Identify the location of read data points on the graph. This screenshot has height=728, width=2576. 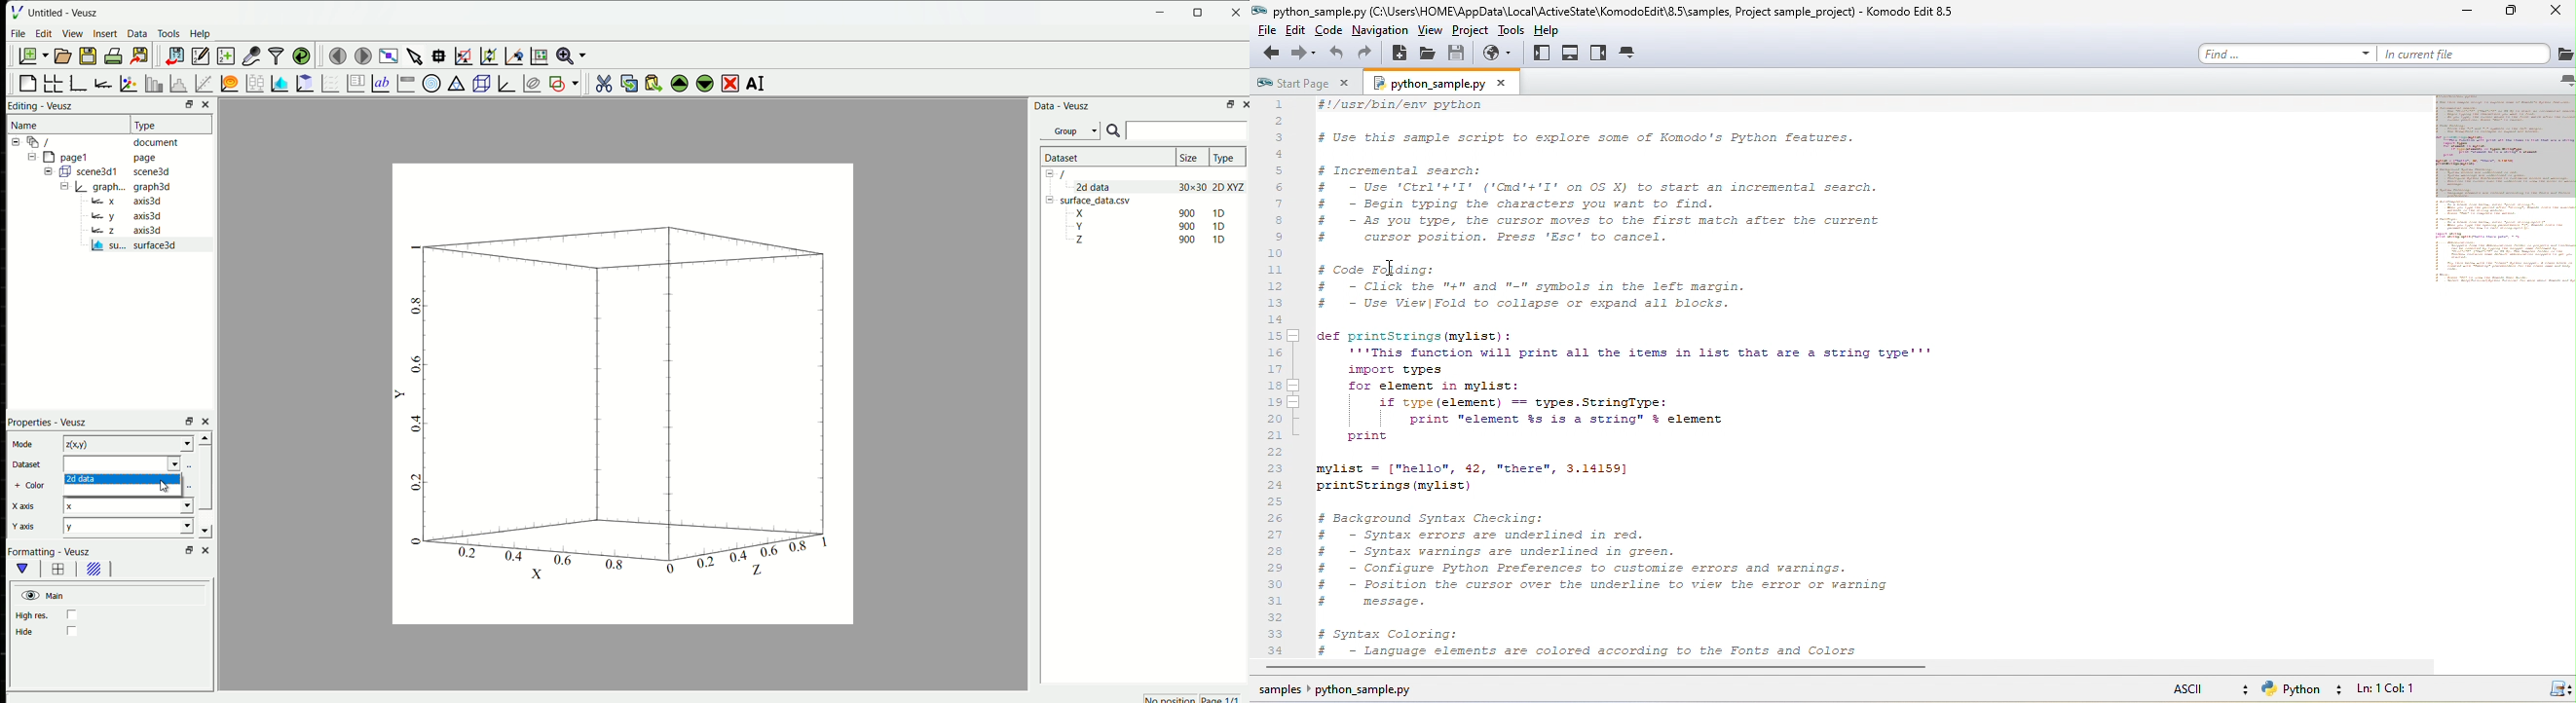
(440, 56).